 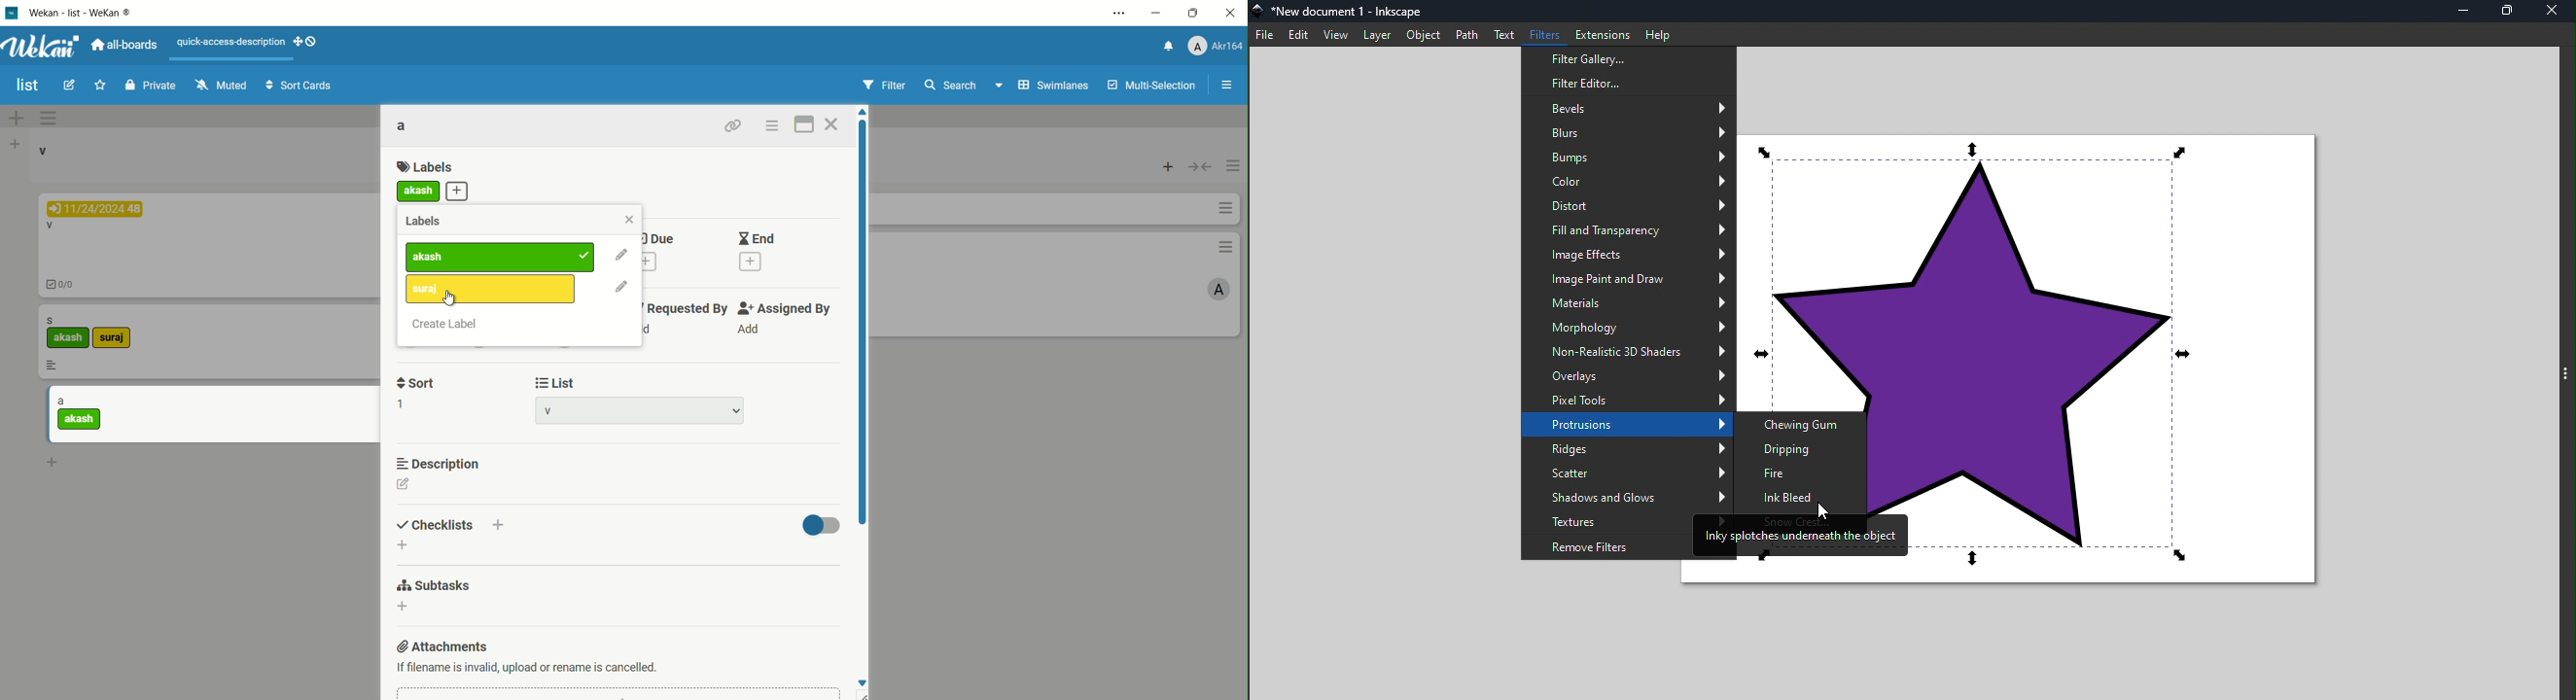 What do you see at coordinates (862, 322) in the screenshot?
I see `scroll bar` at bounding box center [862, 322].